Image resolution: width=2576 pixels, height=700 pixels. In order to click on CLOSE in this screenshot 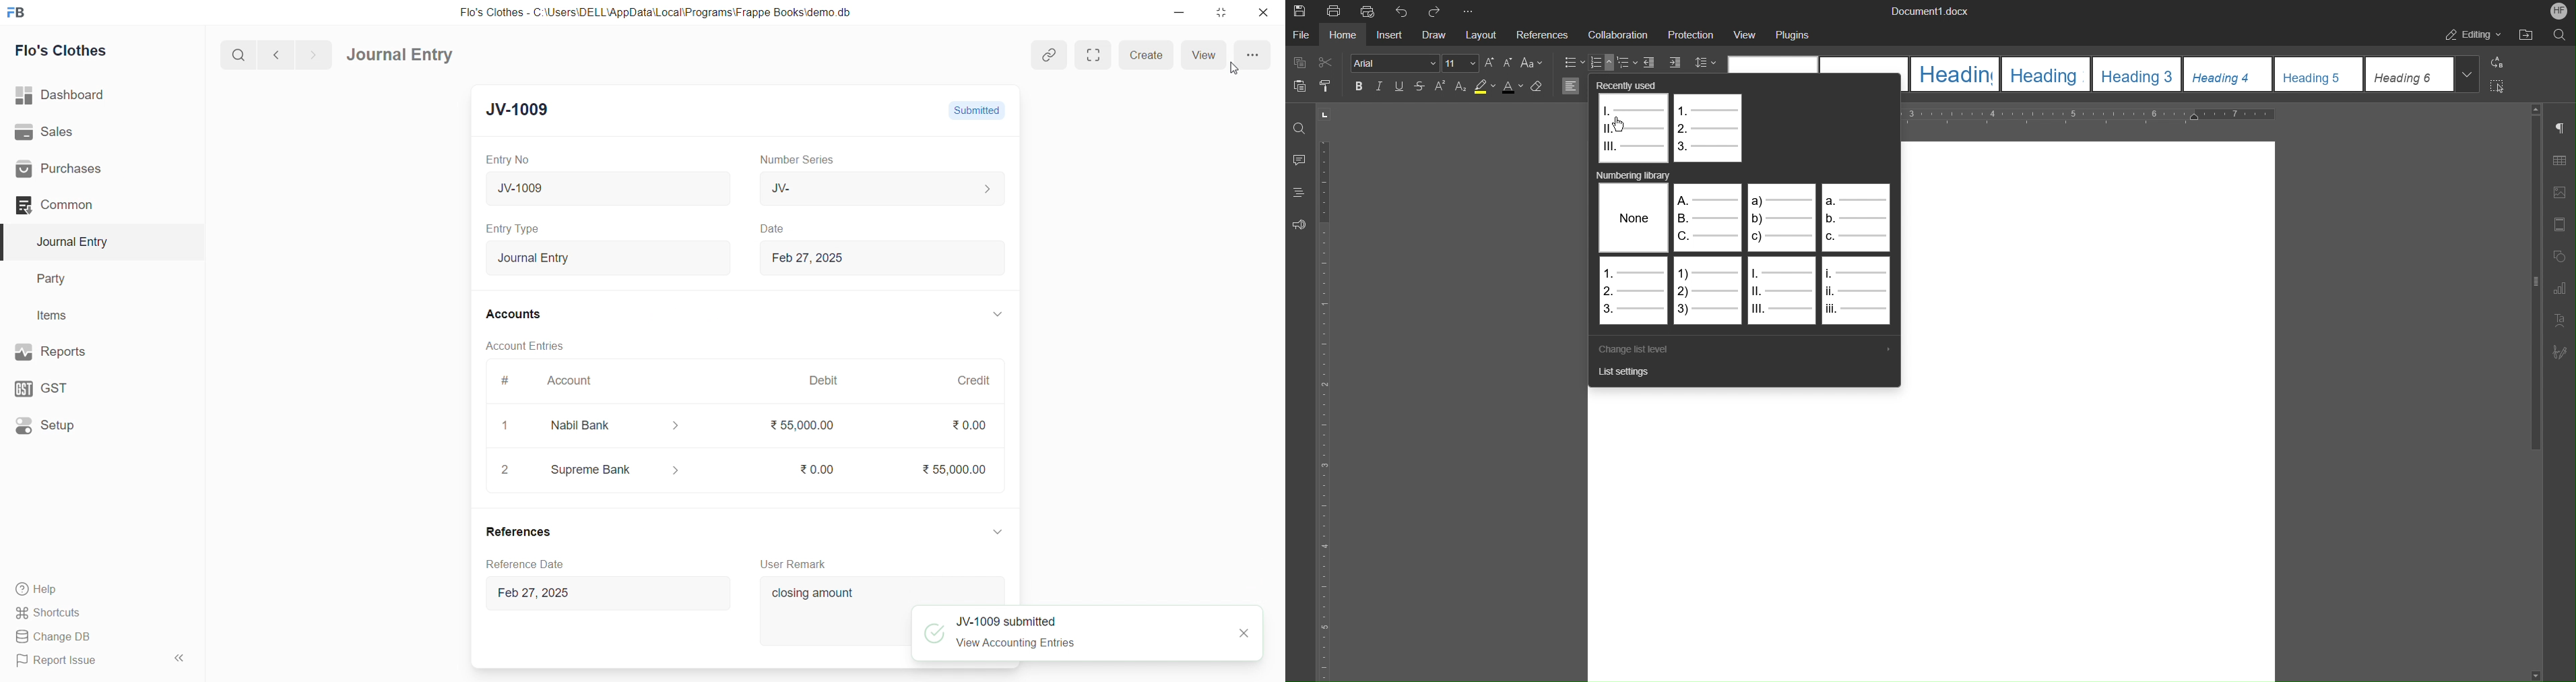, I will do `click(1245, 632)`.